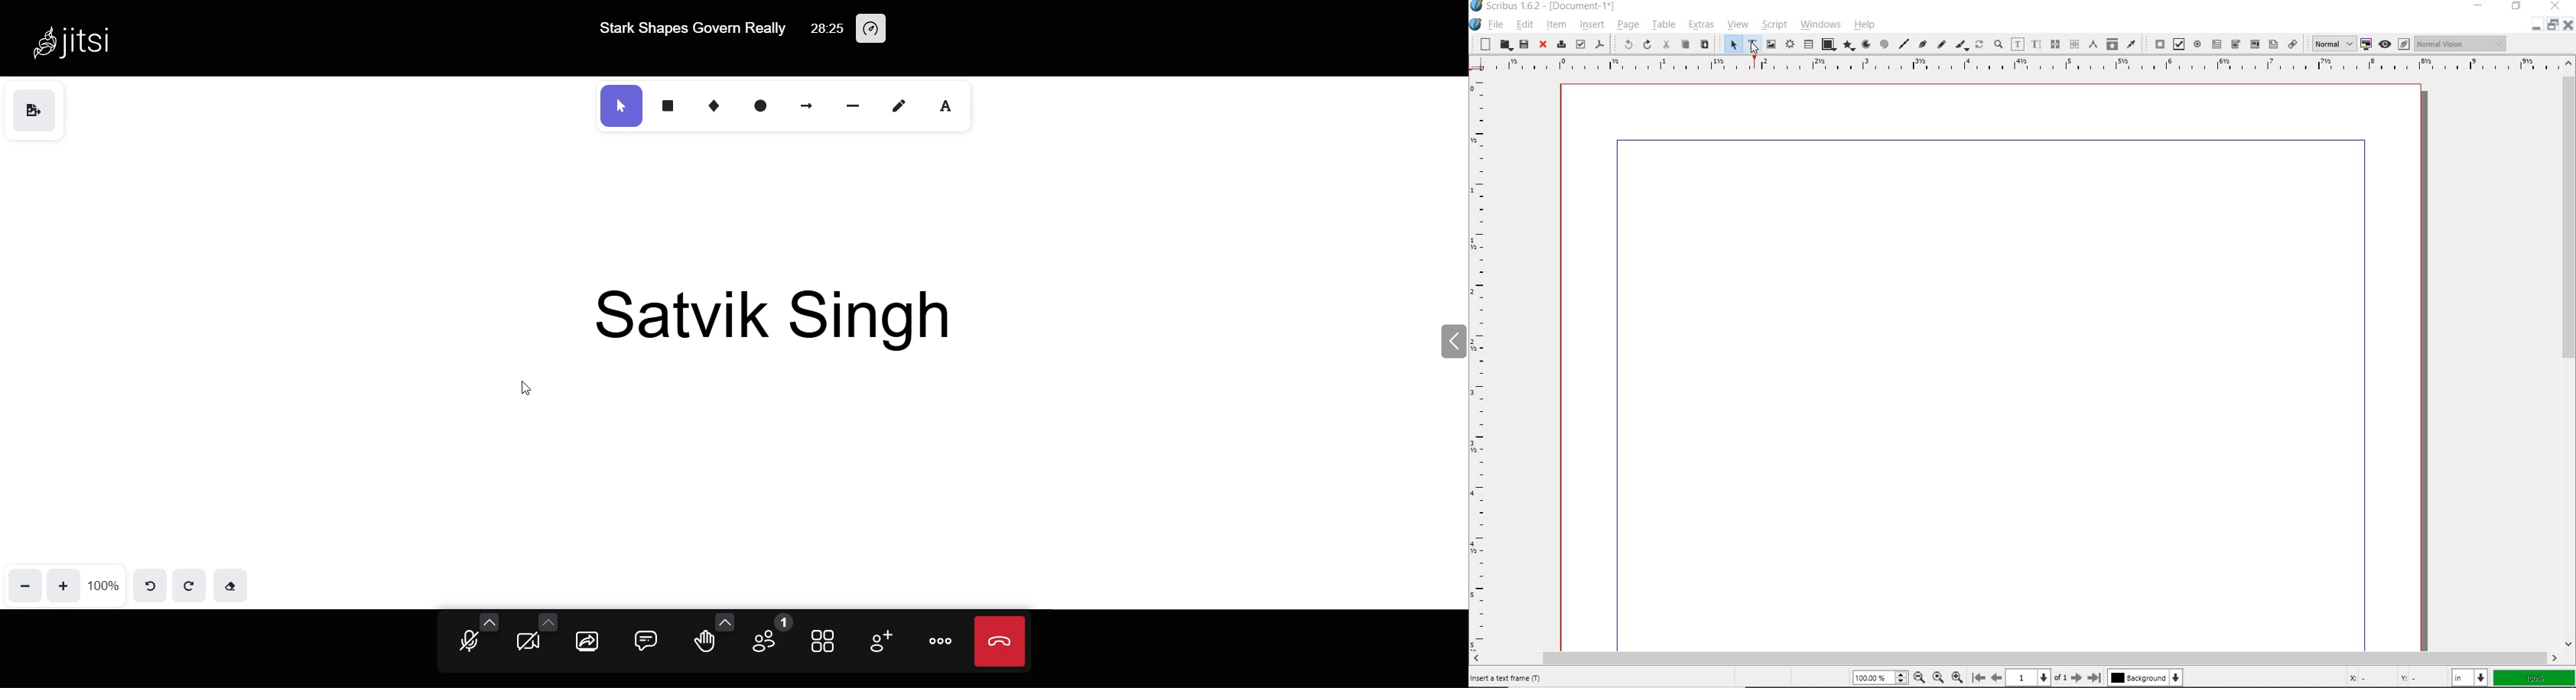  I want to click on Zoom to 100%, so click(1939, 679).